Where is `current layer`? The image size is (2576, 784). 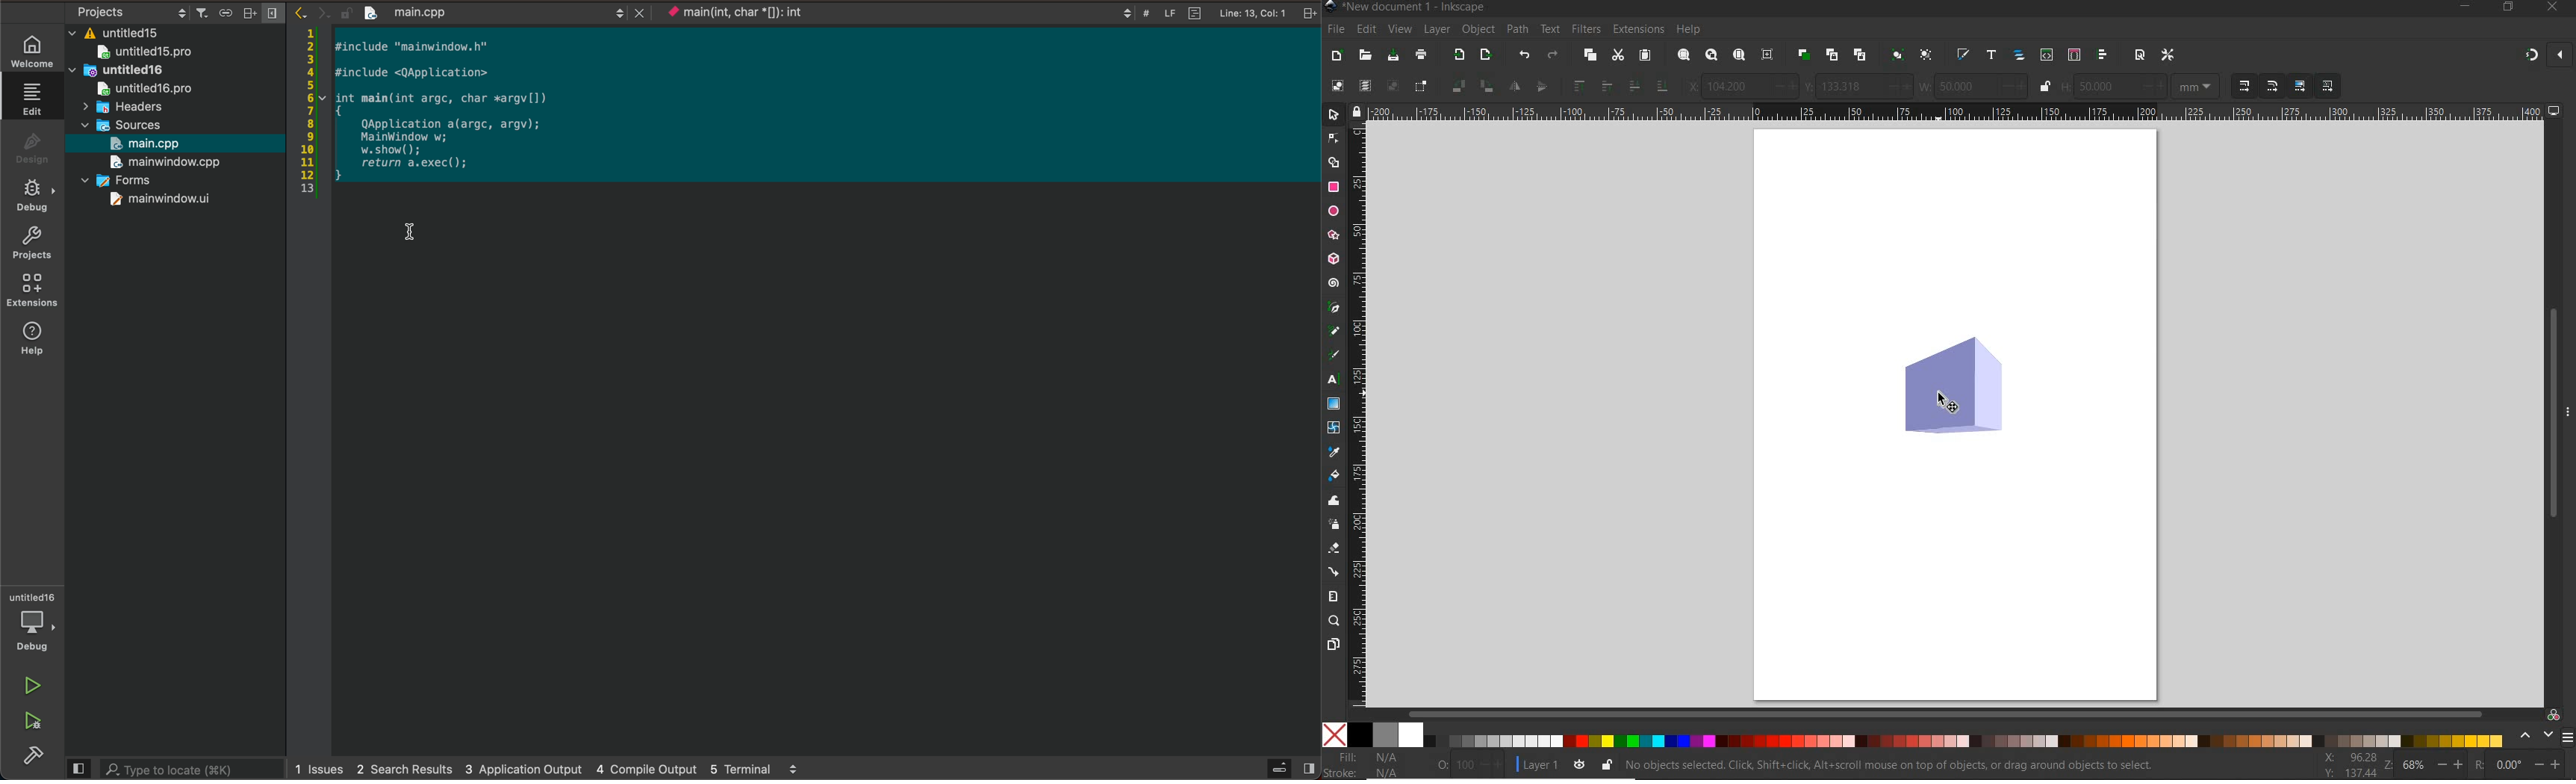
current layer is located at coordinates (1540, 765).